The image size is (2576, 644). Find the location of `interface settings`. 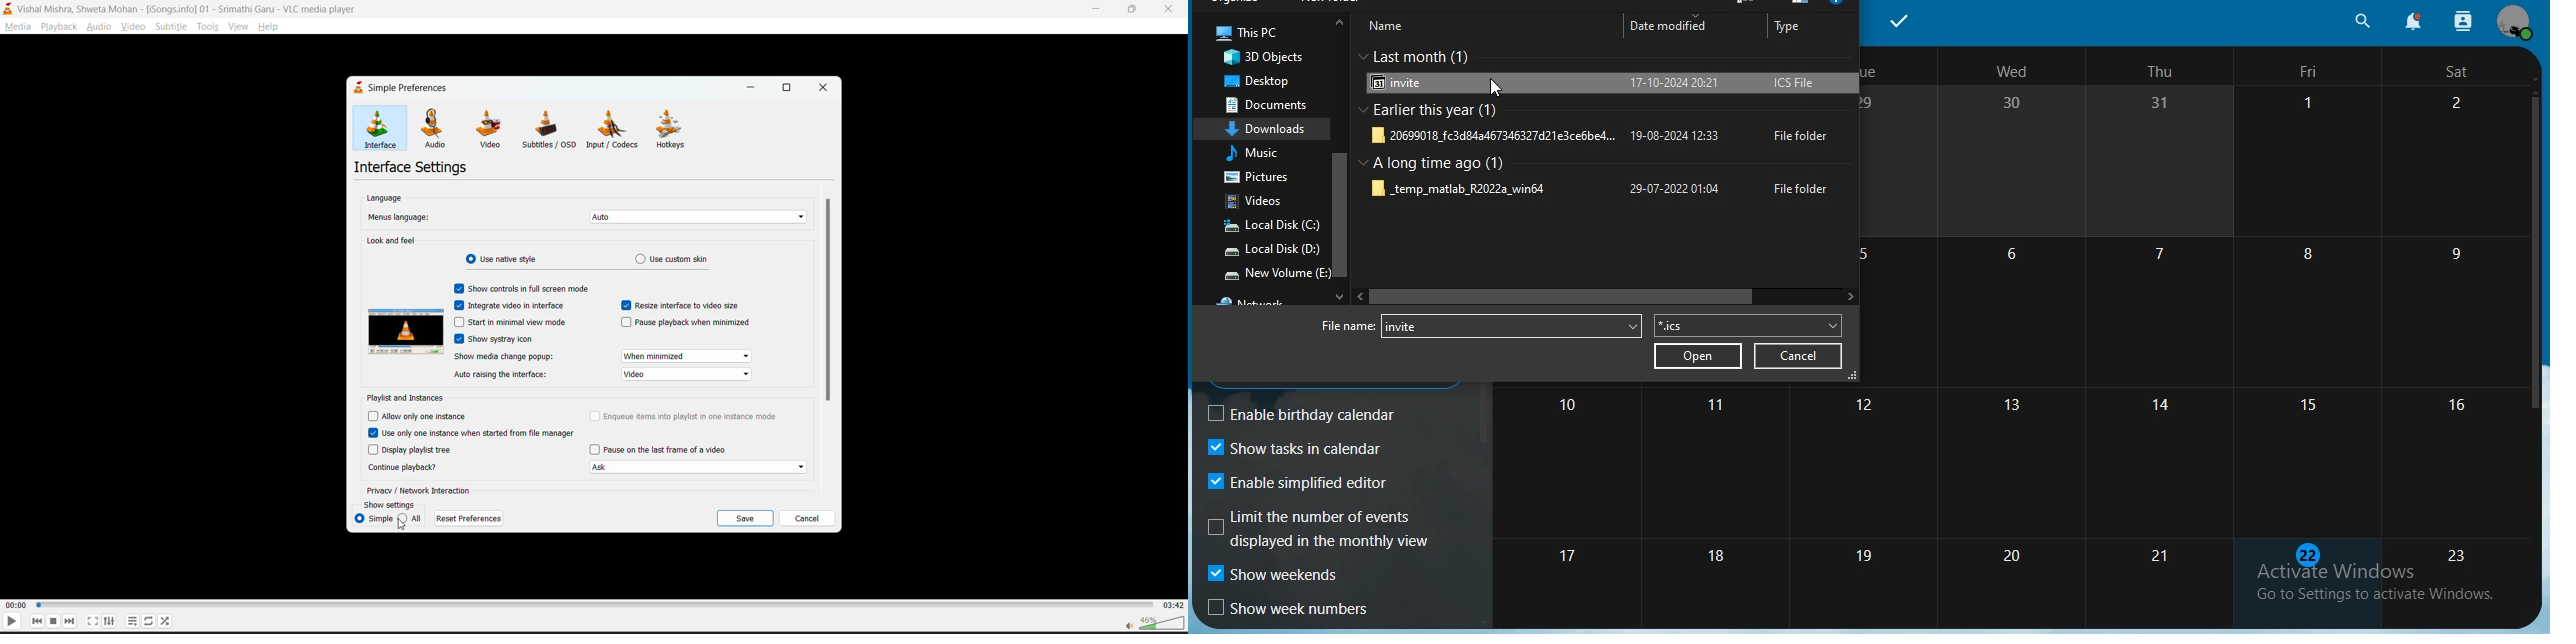

interface settings is located at coordinates (409, 168).